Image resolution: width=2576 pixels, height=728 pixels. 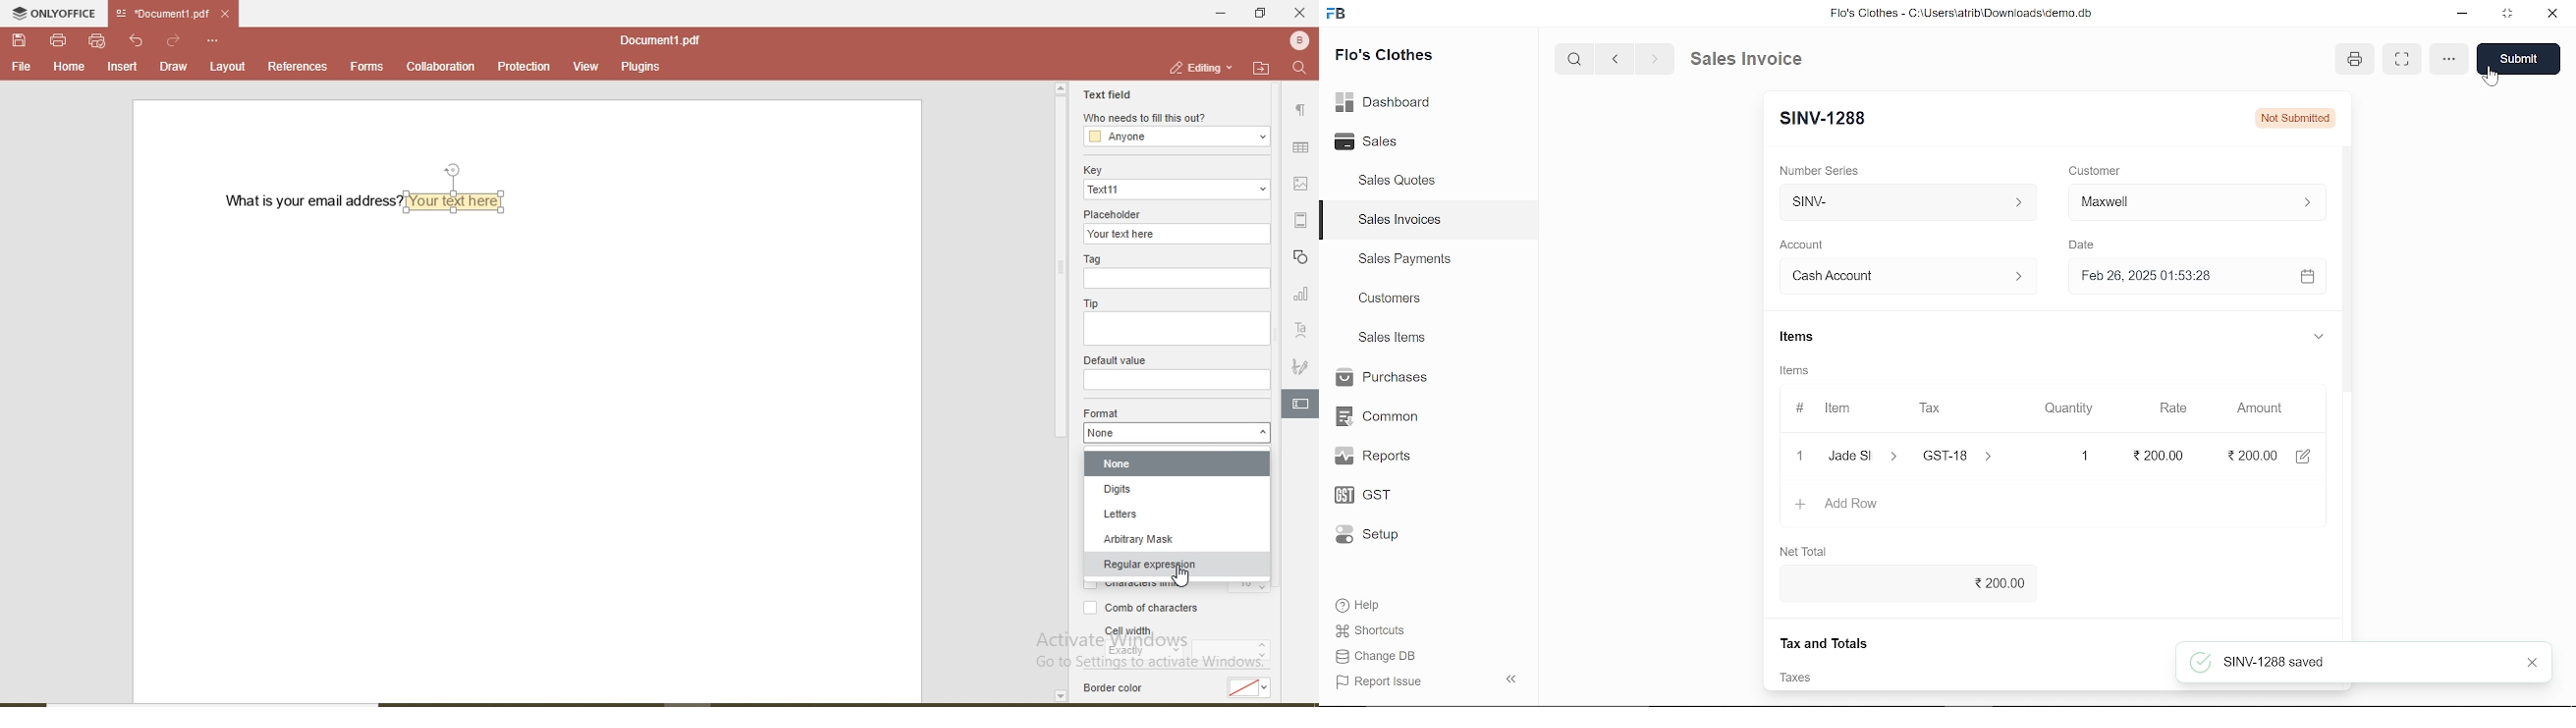 What do you see at coordinates (2464, 16) in the screenshot?
I see `minimize` at bounding box center [2464, 16].